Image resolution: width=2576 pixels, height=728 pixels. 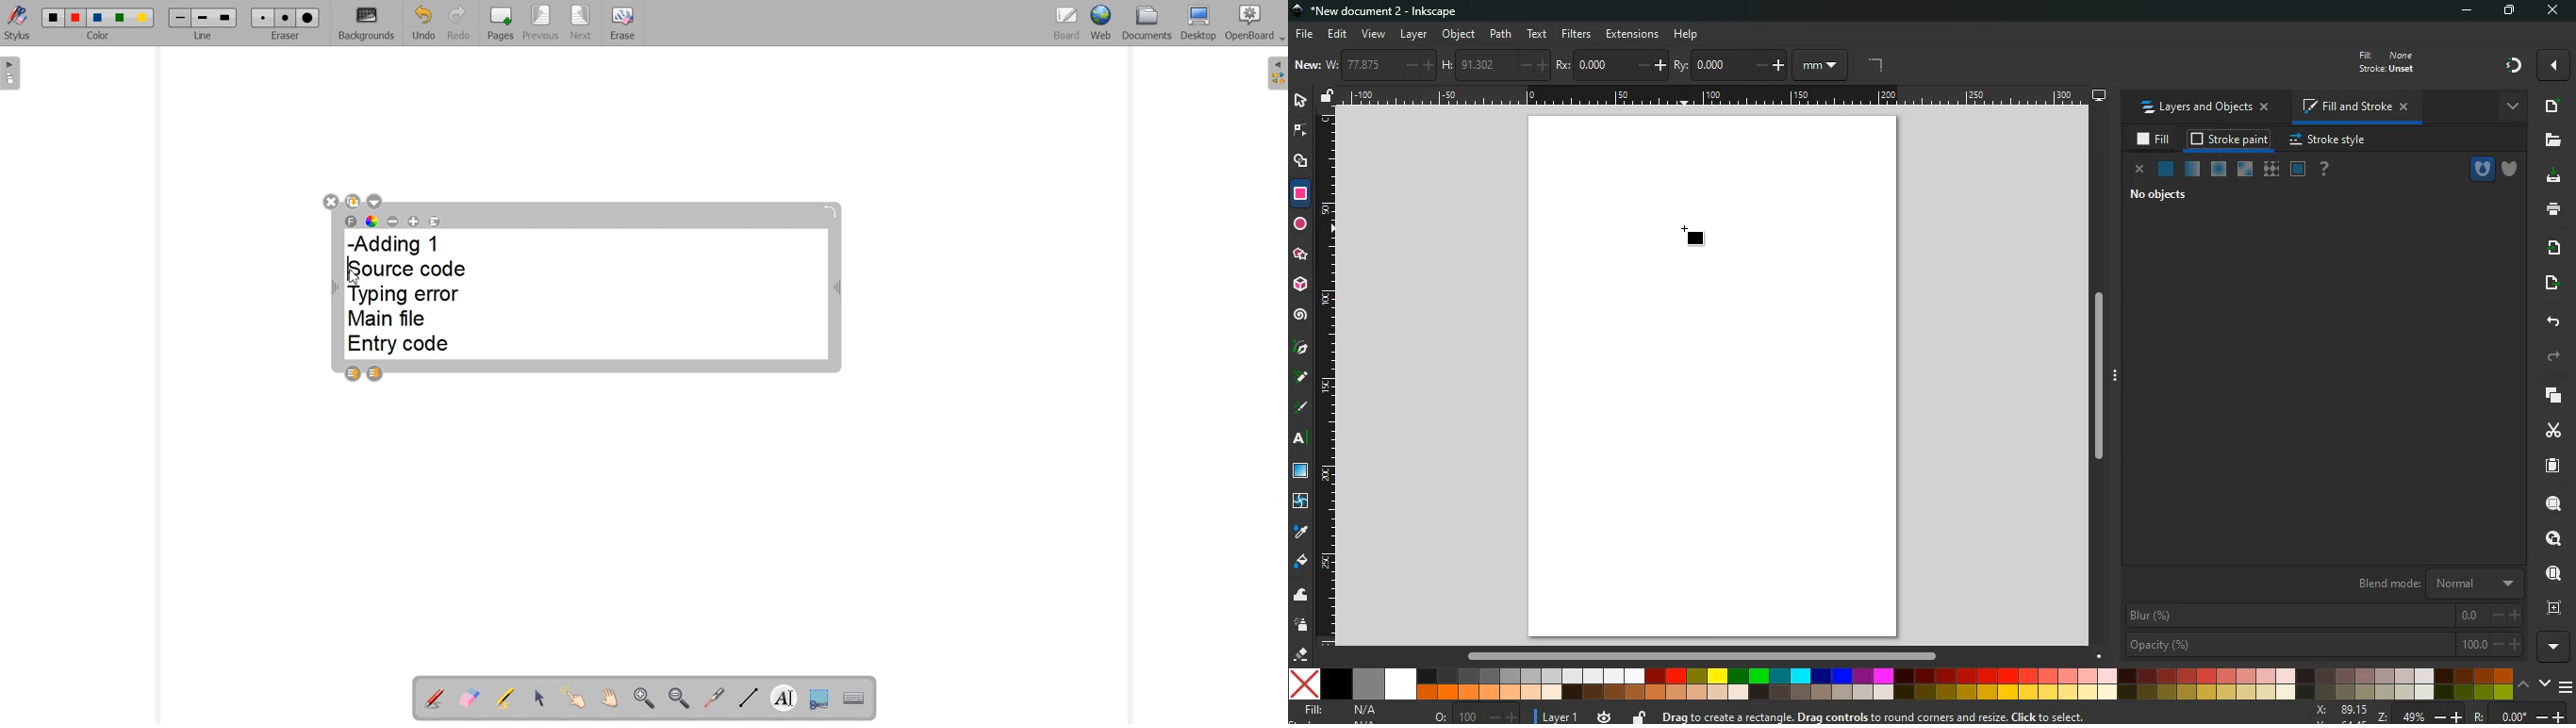 What do you see at coordinates (2219, 170) in the screenshot?
I see `ice` at bounding box center [2219, 170].